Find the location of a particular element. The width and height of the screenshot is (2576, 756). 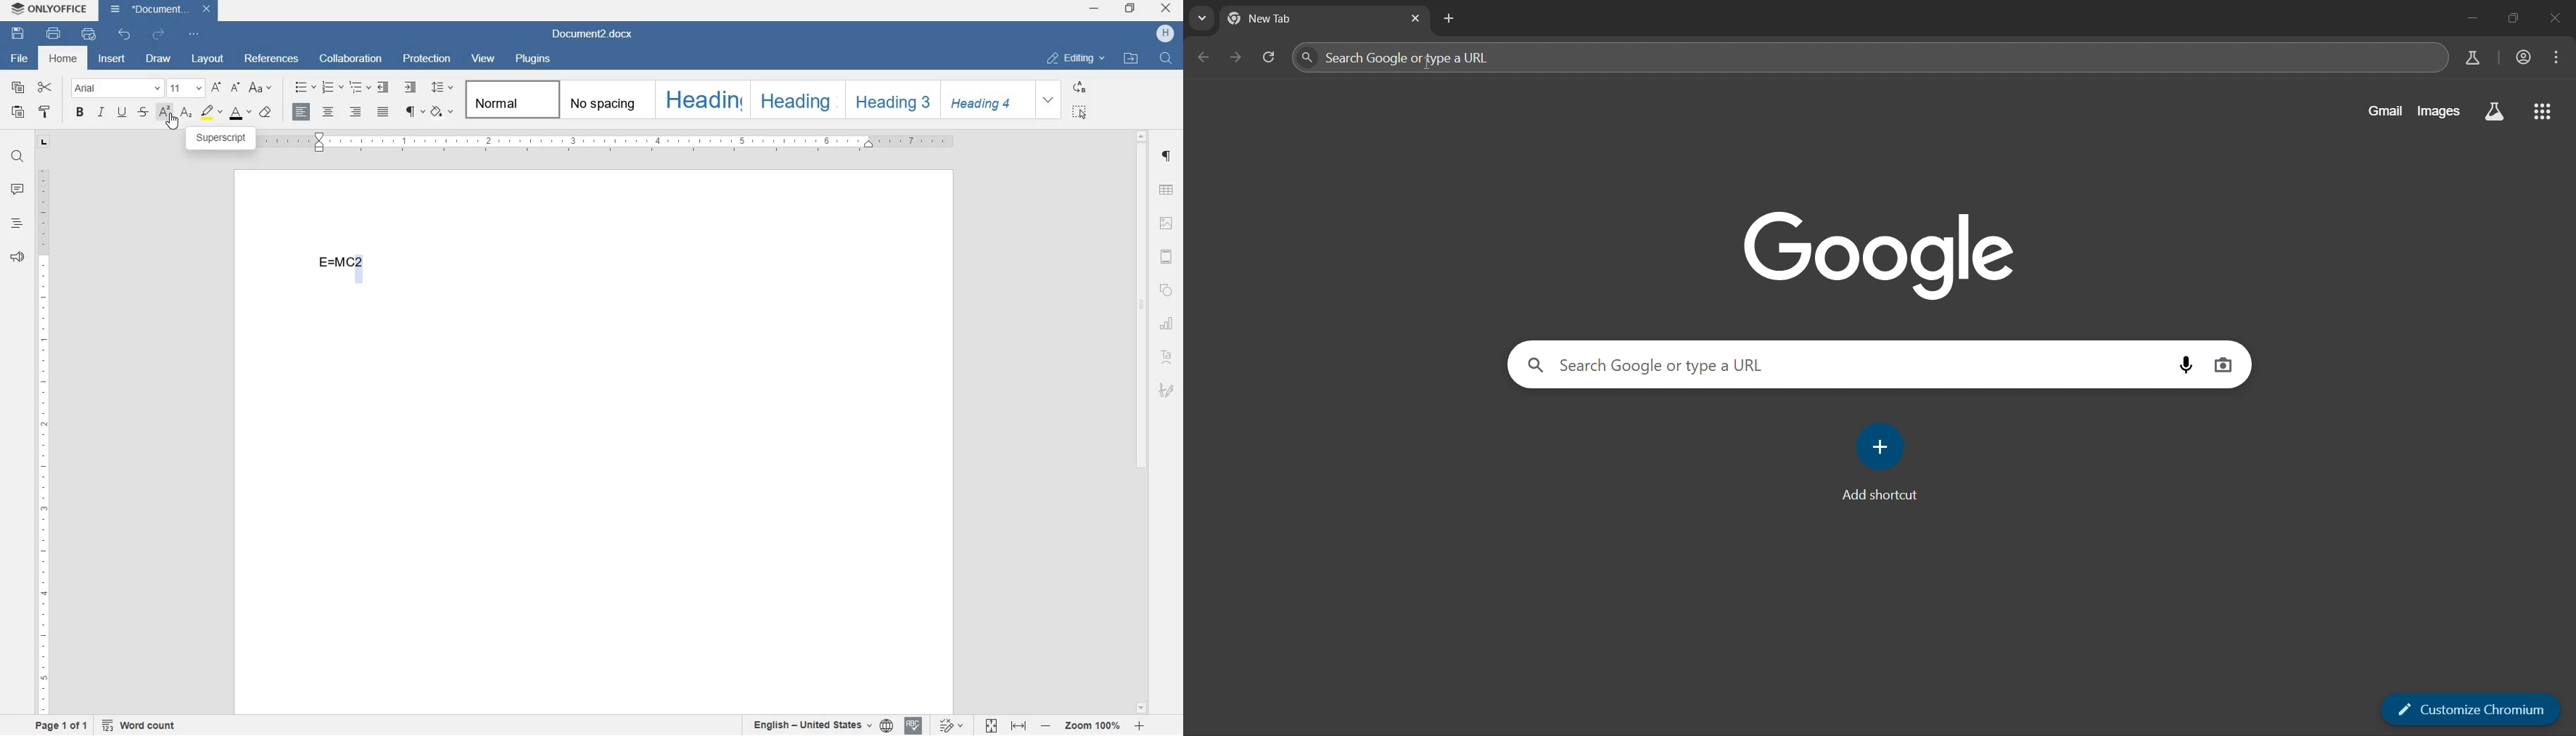

layout is located at coordinates (206, 60).